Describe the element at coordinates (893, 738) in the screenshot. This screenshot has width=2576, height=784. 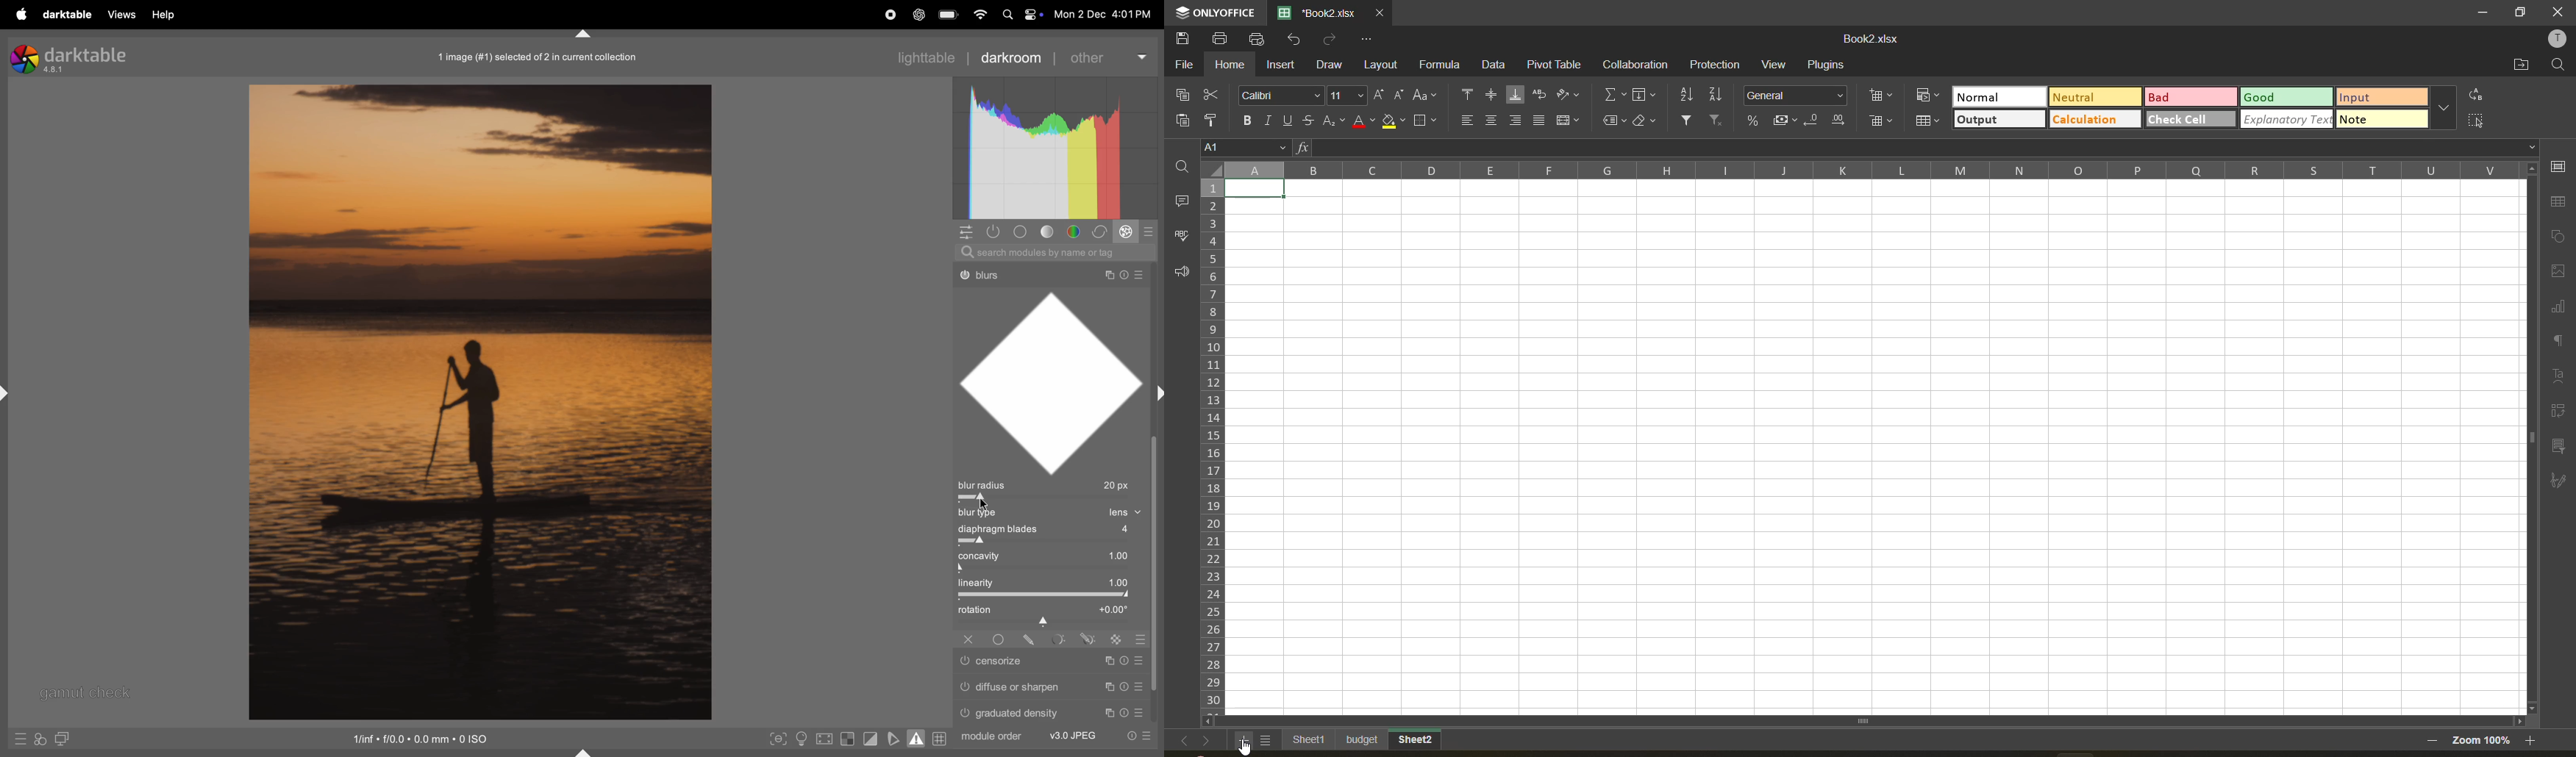
I see `toggle soft proffing` at that location.